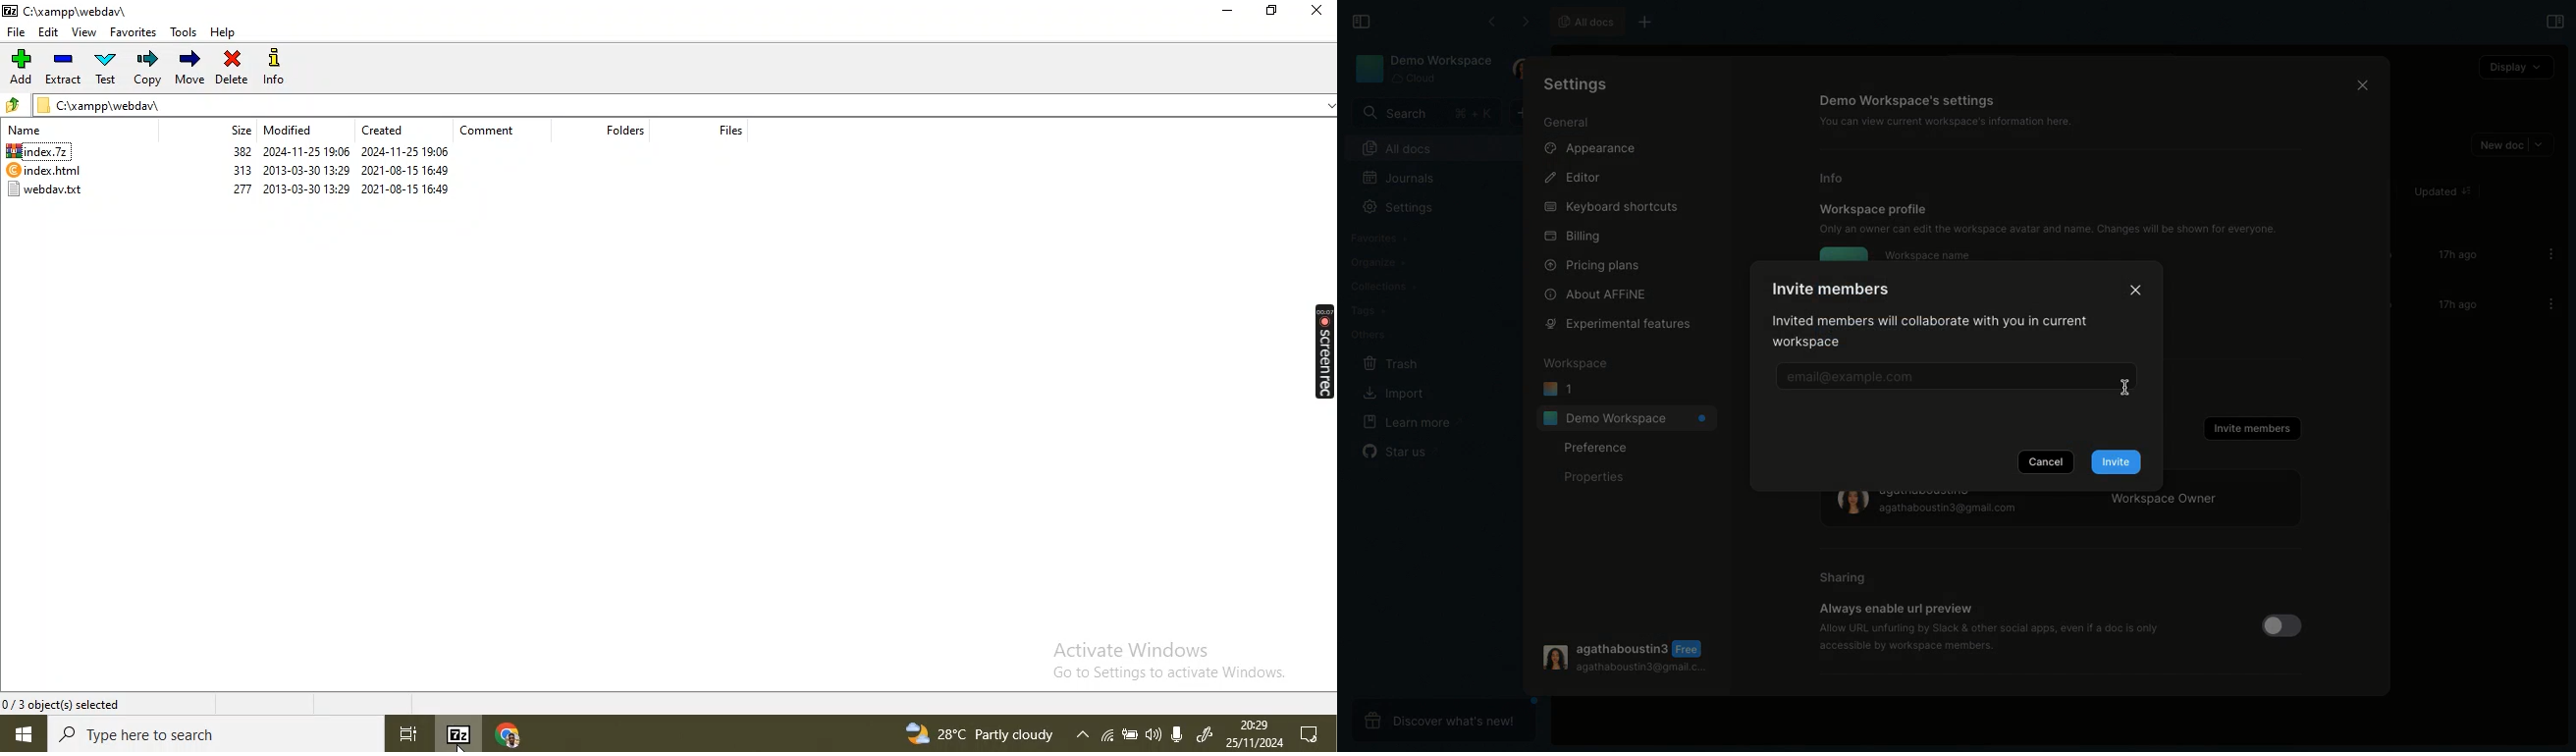 This screenshot has height=756, width=2576. Describe the element at coordinates (410, 735) in the screenshot. I see `task view` at that location.